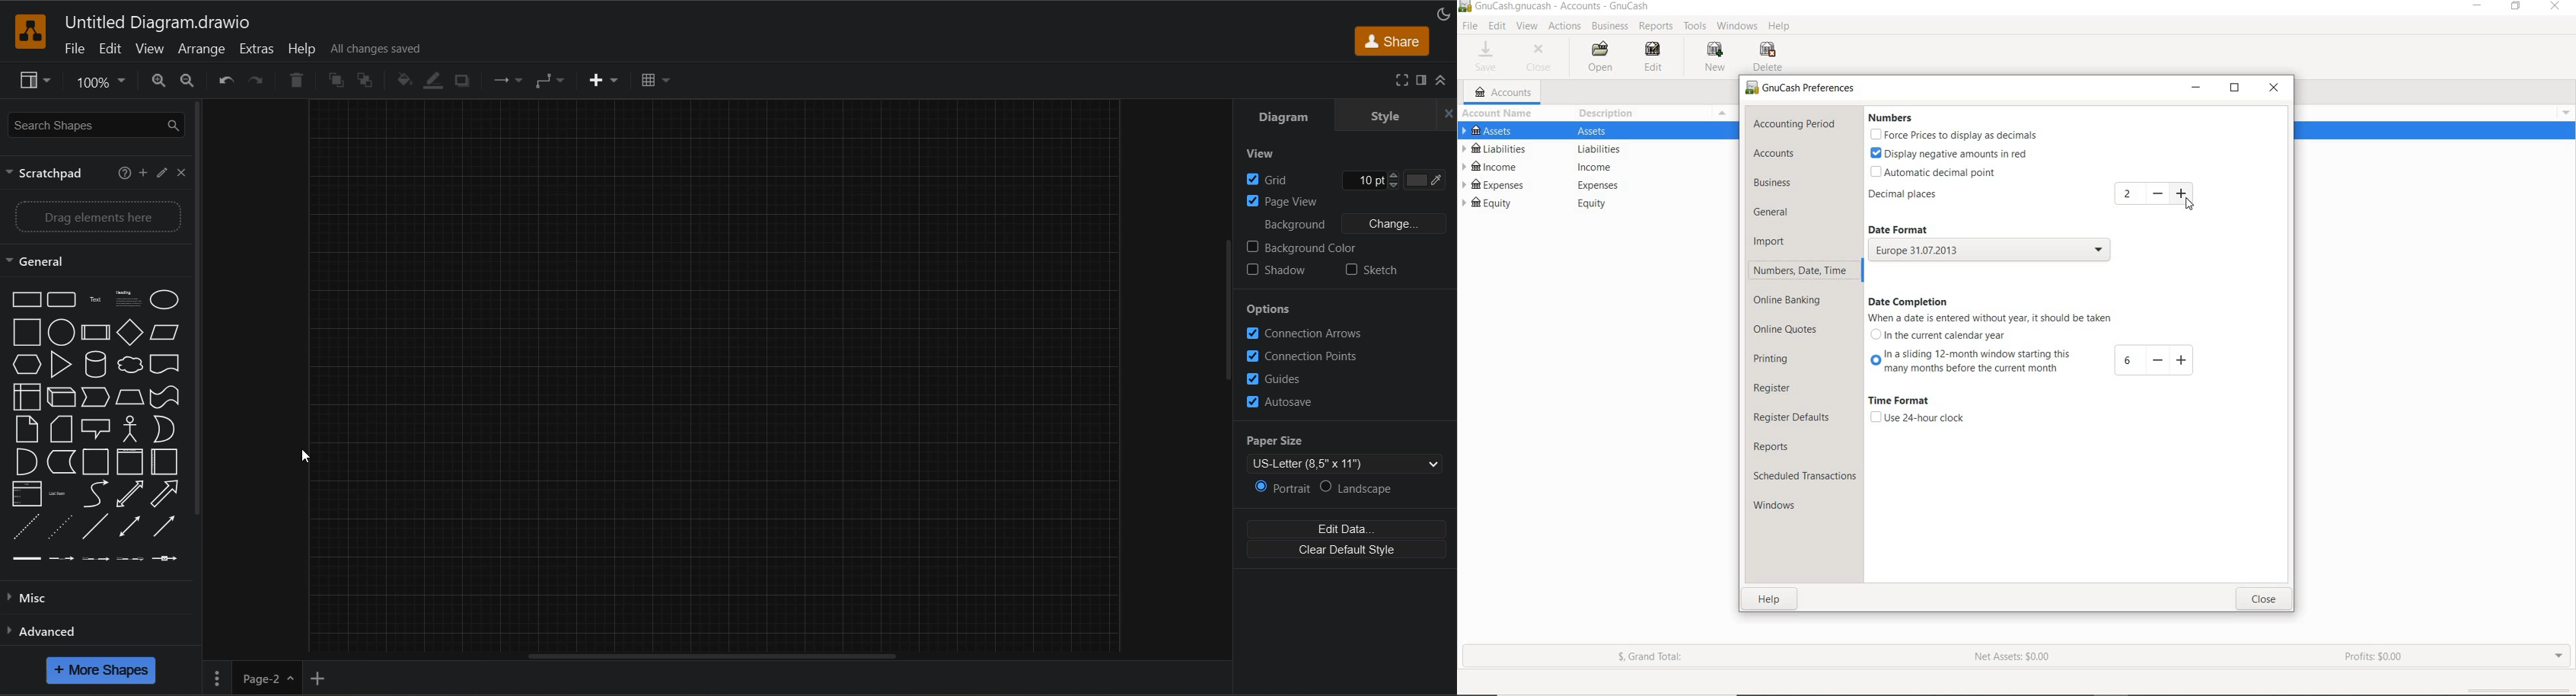  What do you see at coordinates (1737, 27) in the screenshot?
I see `WINDOWS` at bounding box center [1737, 27].